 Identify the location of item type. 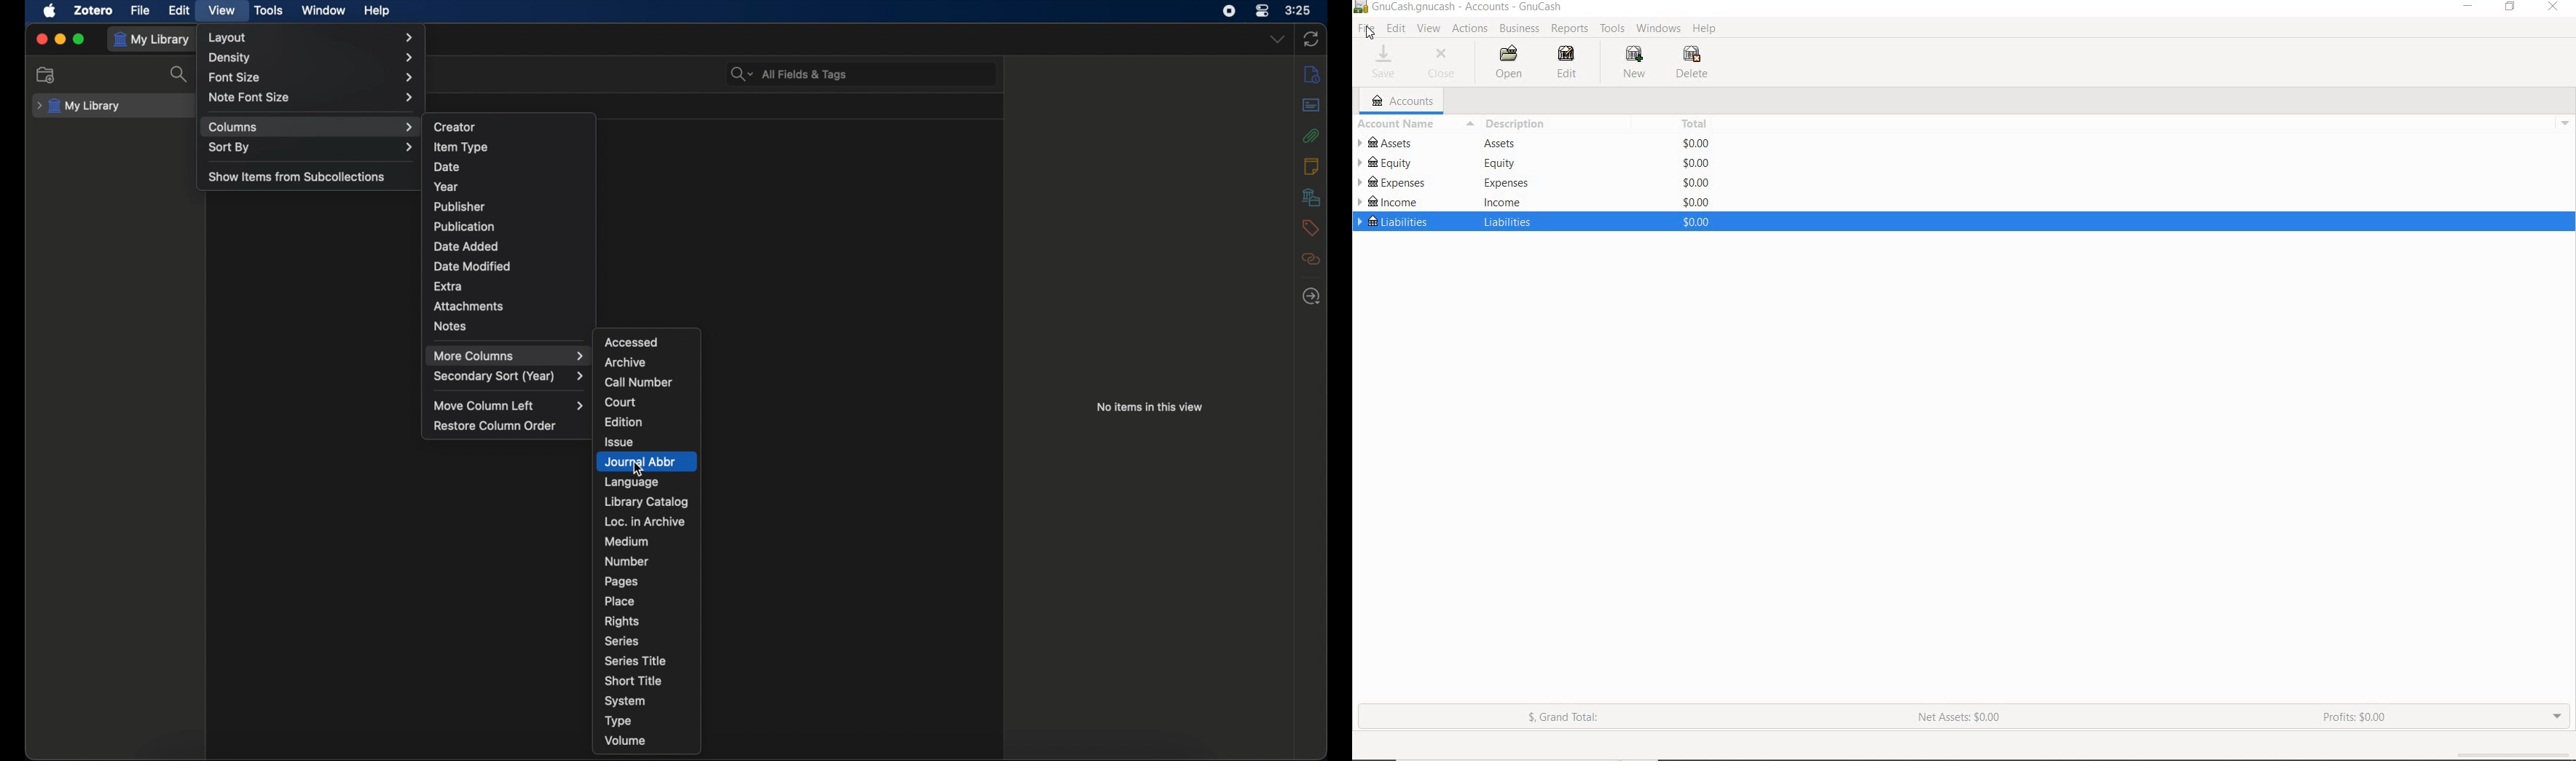
(461, 147).